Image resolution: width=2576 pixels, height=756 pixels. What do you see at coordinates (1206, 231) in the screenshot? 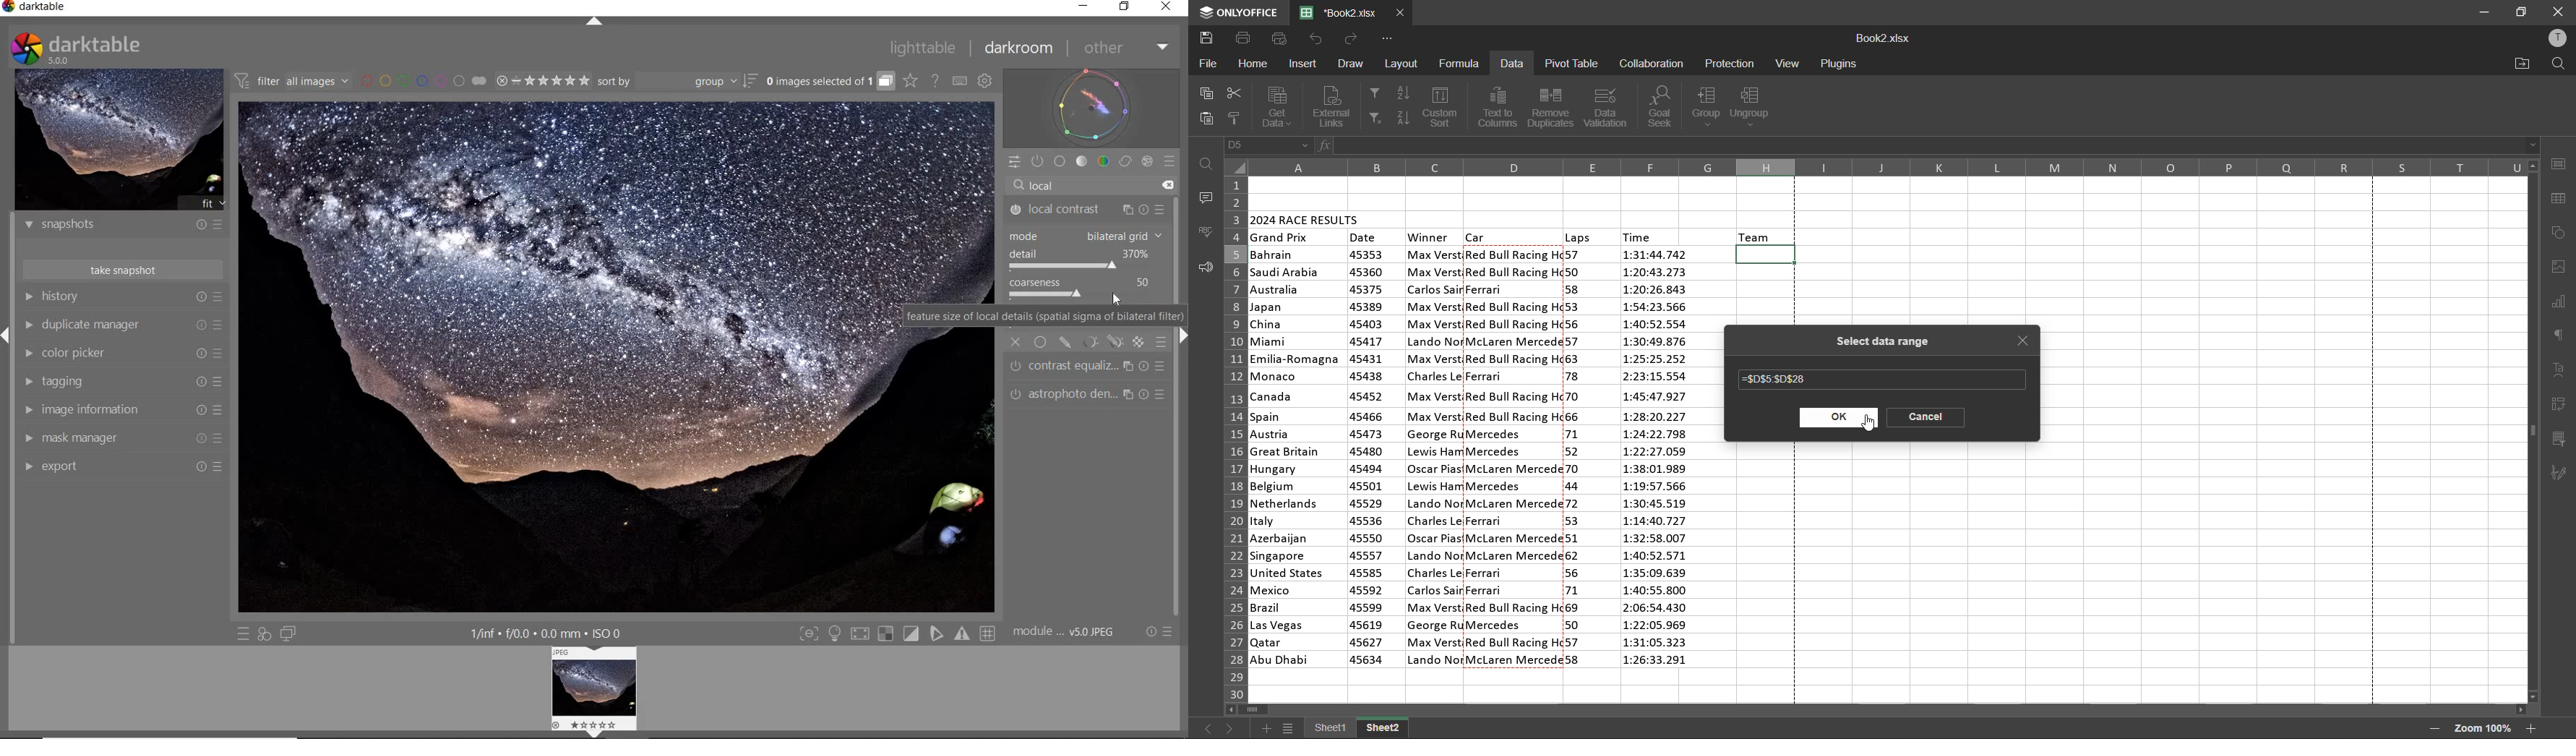
I see `spellcheck` at bounding box center [1206, 231].